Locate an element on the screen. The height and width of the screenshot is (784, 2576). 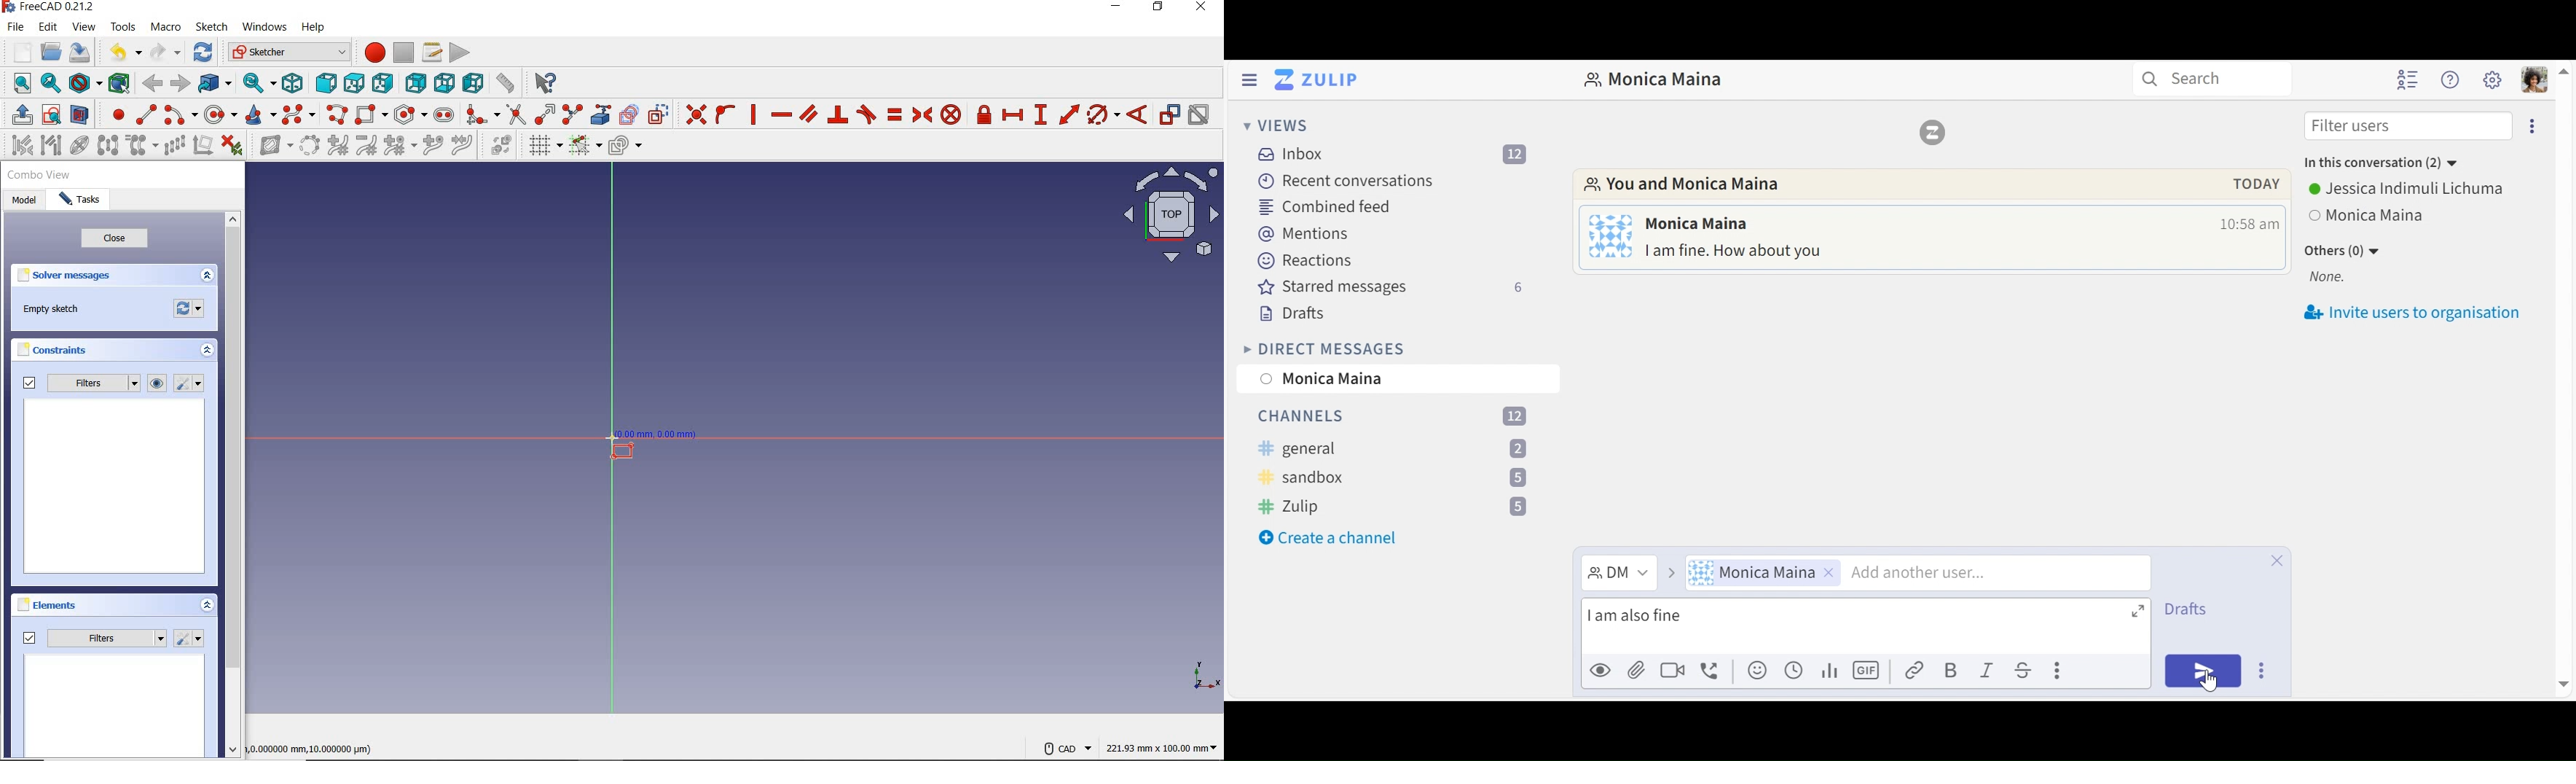
Direct Messages with user is located at coordinates (1653, 80).